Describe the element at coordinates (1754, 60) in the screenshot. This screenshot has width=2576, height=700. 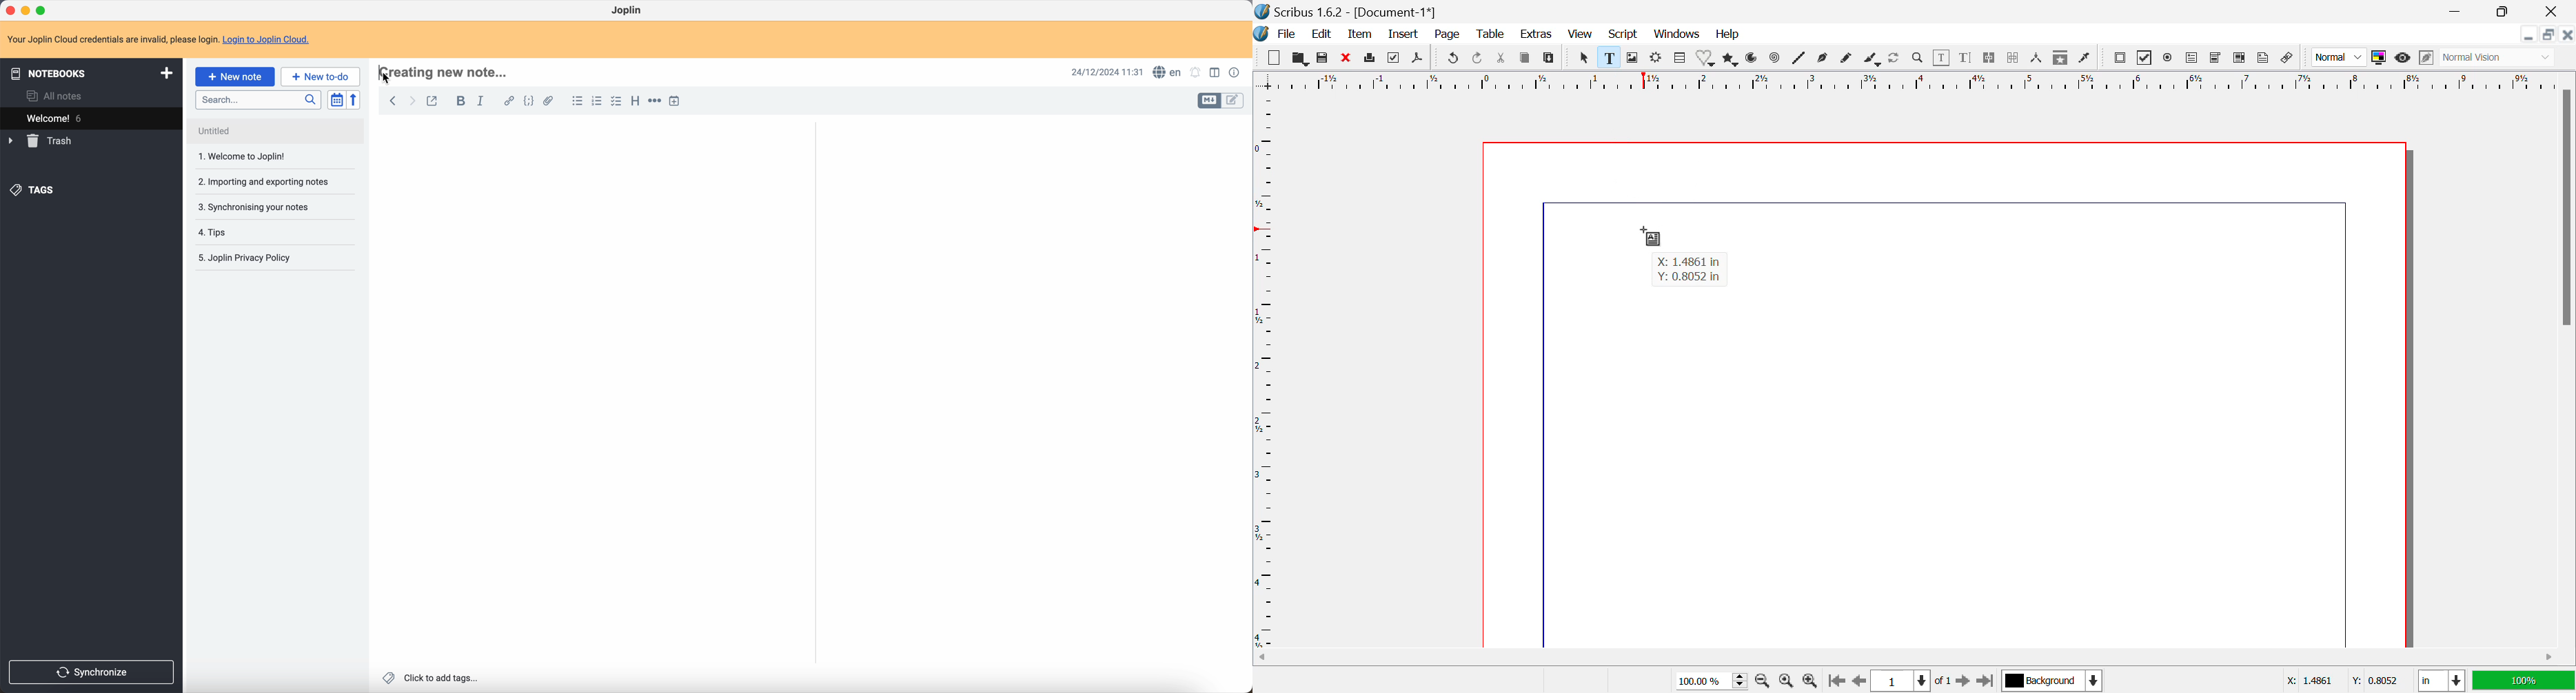
I see `Arcs` at that location.